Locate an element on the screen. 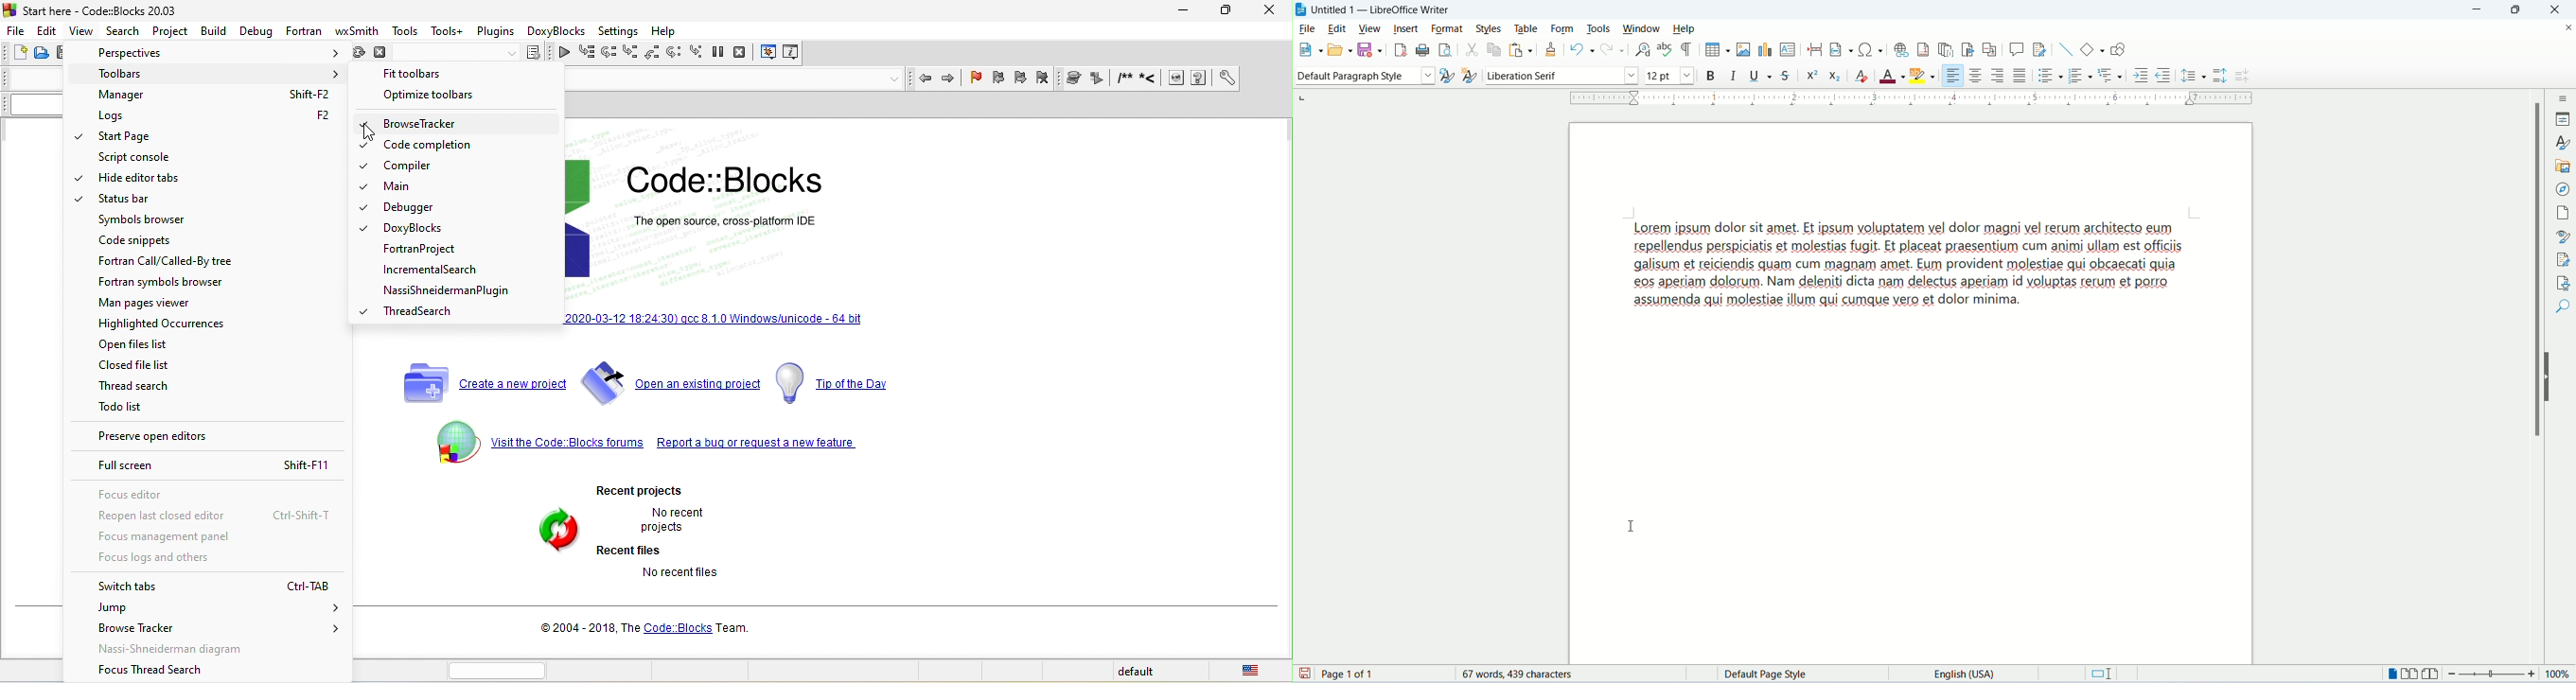 The height and width of the screenshot is (700, 2576). insert text box is located at coordinates (1788, 49).